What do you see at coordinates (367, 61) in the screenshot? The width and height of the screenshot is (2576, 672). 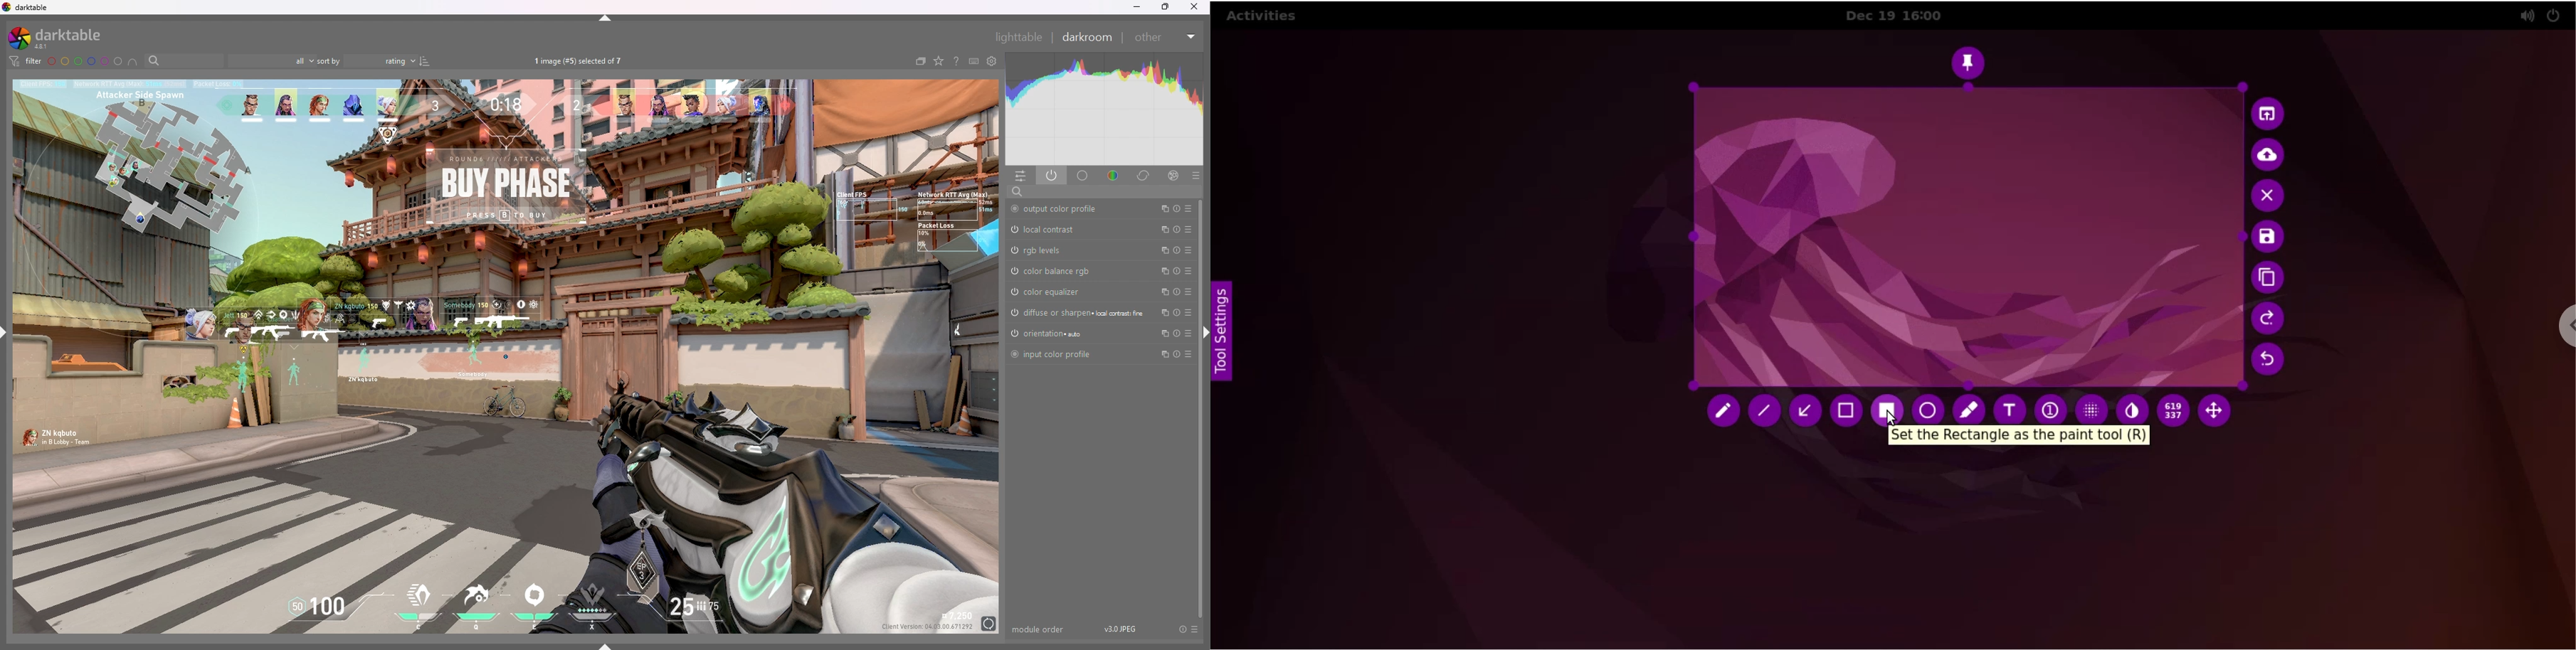 I see `sort by` at bounding box center [367, 61].